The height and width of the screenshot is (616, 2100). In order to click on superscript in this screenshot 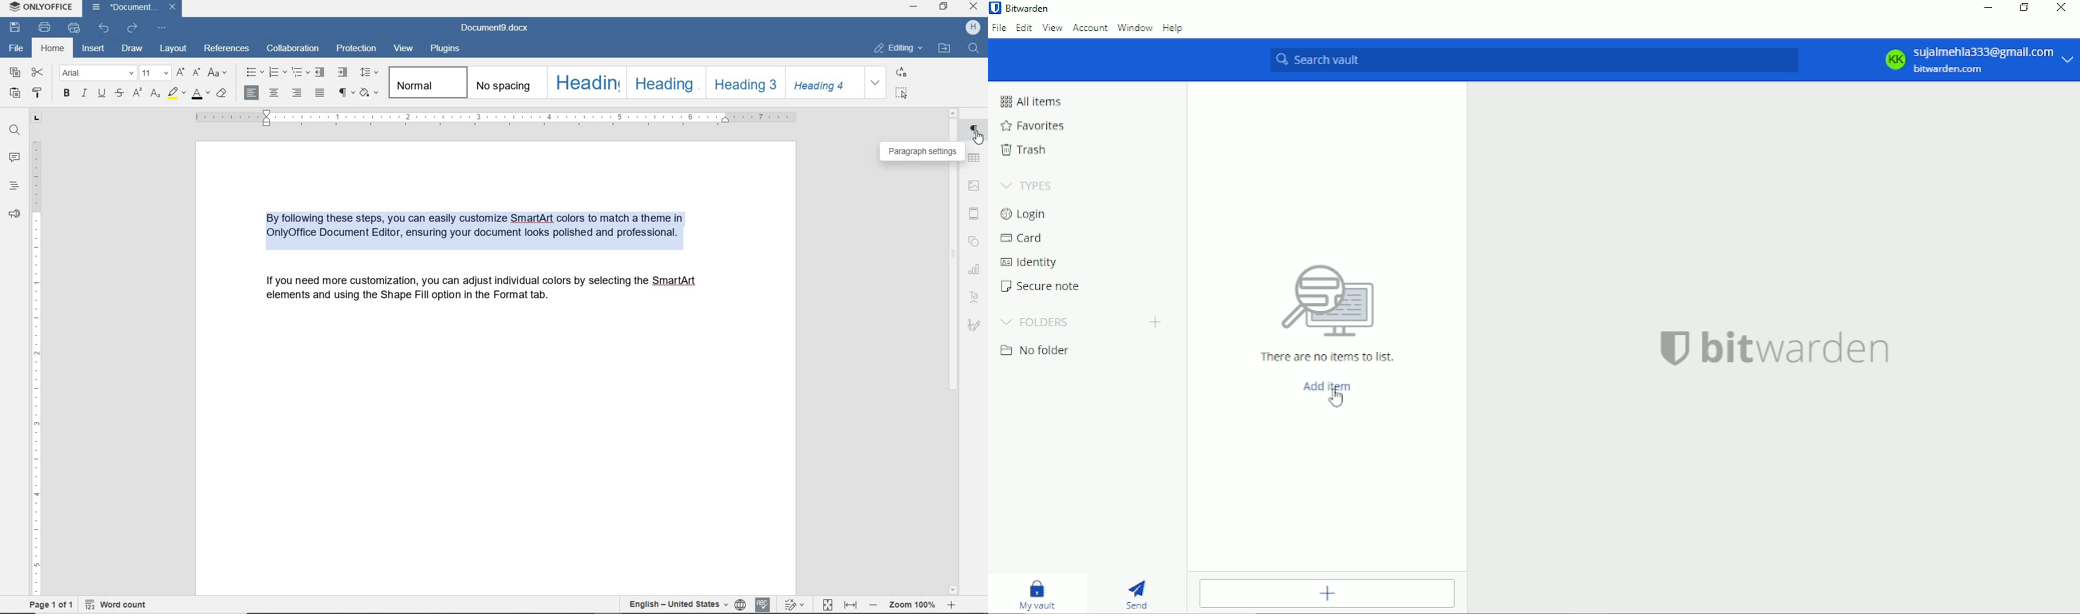, I will do `click(137, 93)`.